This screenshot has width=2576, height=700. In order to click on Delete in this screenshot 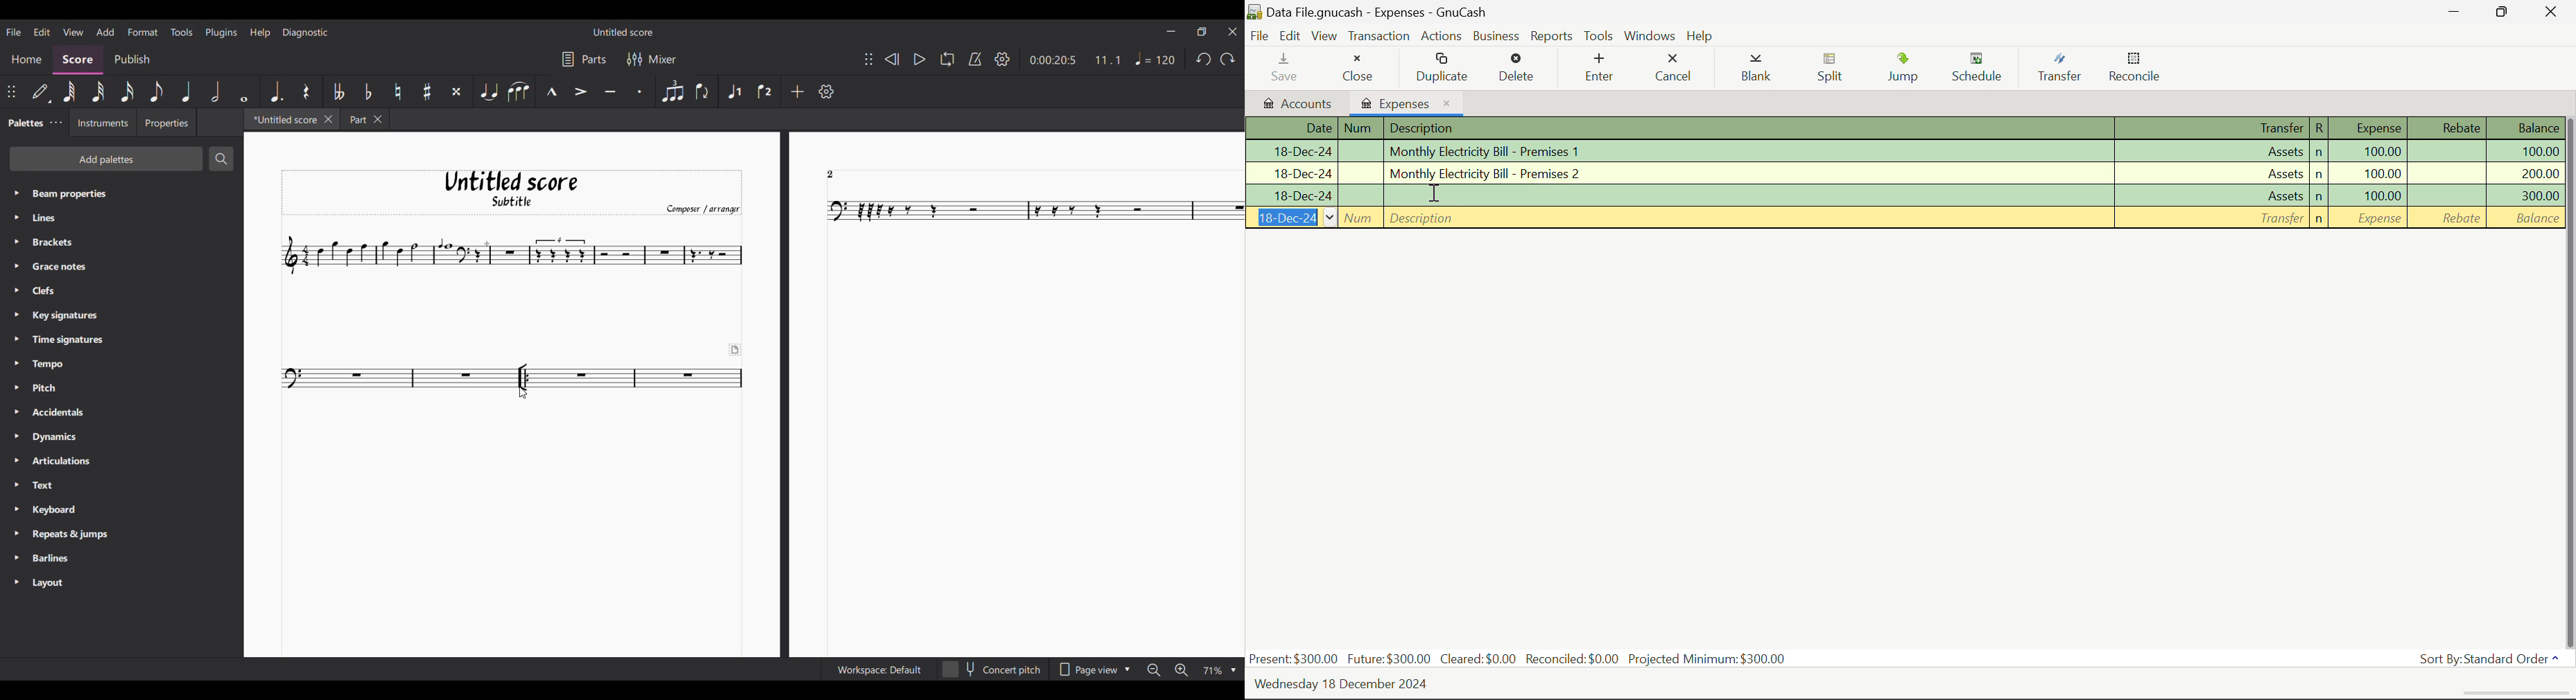, I will do `click(1520, 69)`.